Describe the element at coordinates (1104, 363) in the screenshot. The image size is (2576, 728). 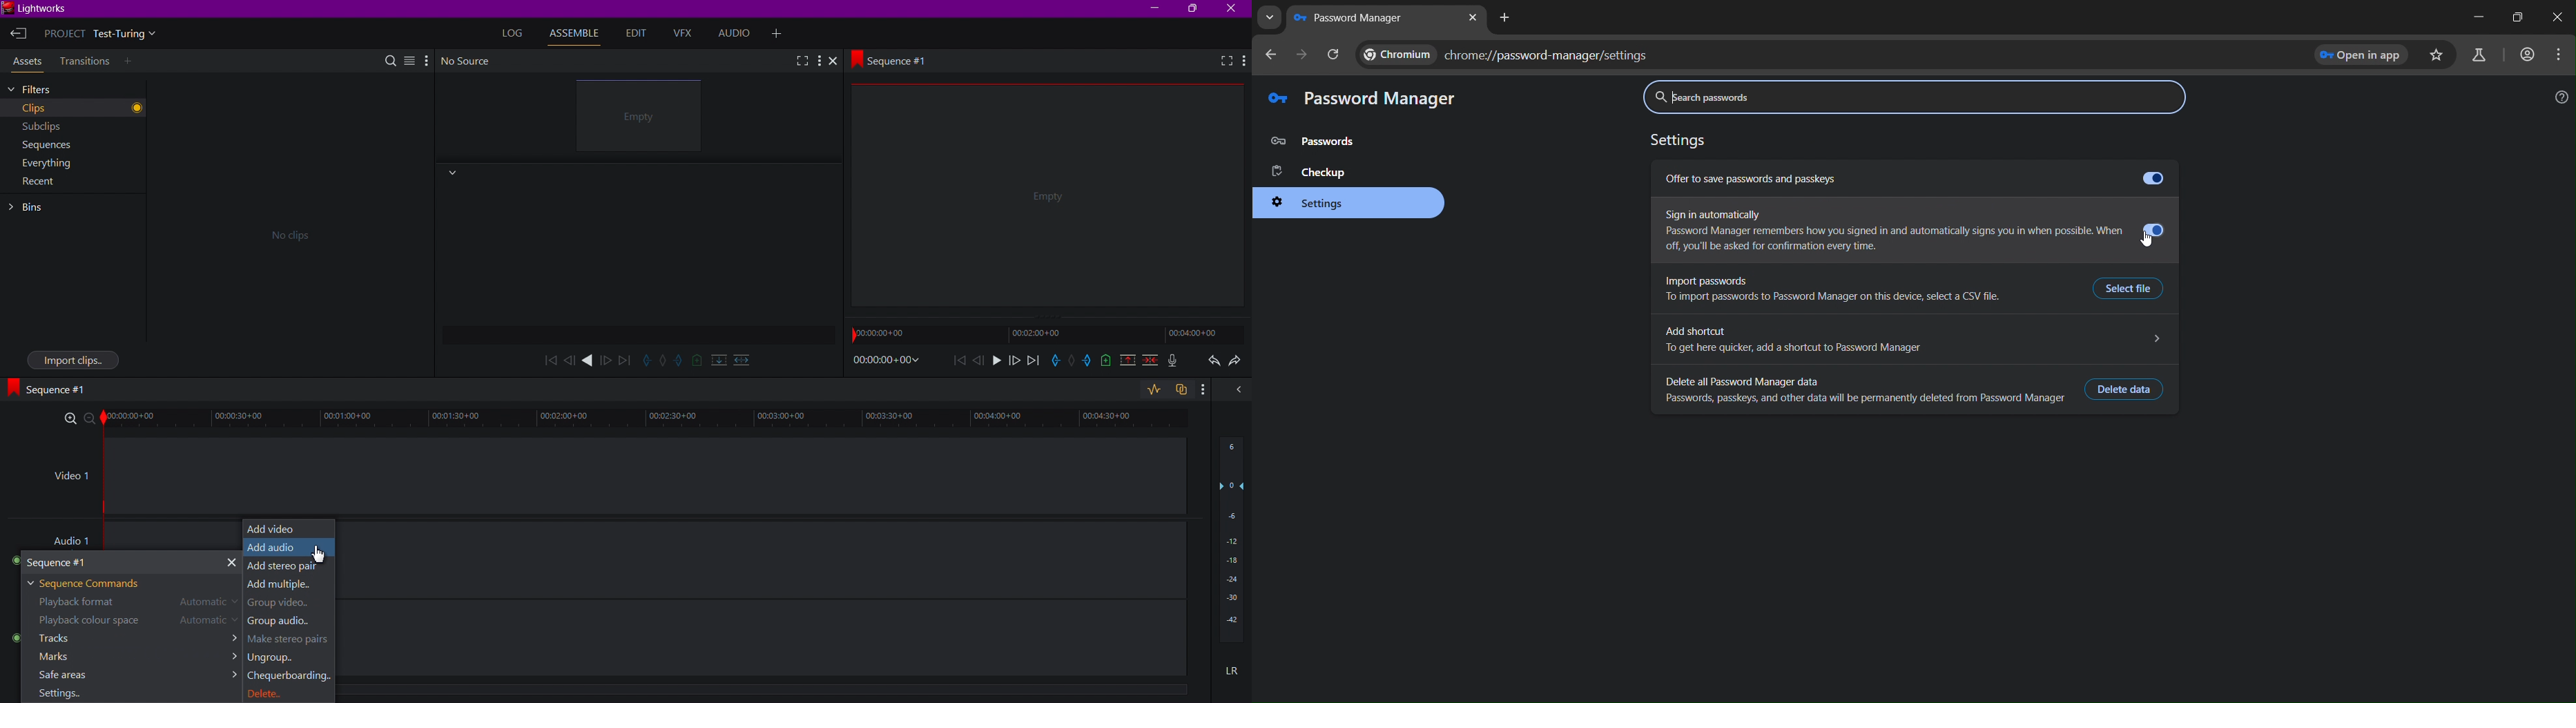
I see `new` at that location.